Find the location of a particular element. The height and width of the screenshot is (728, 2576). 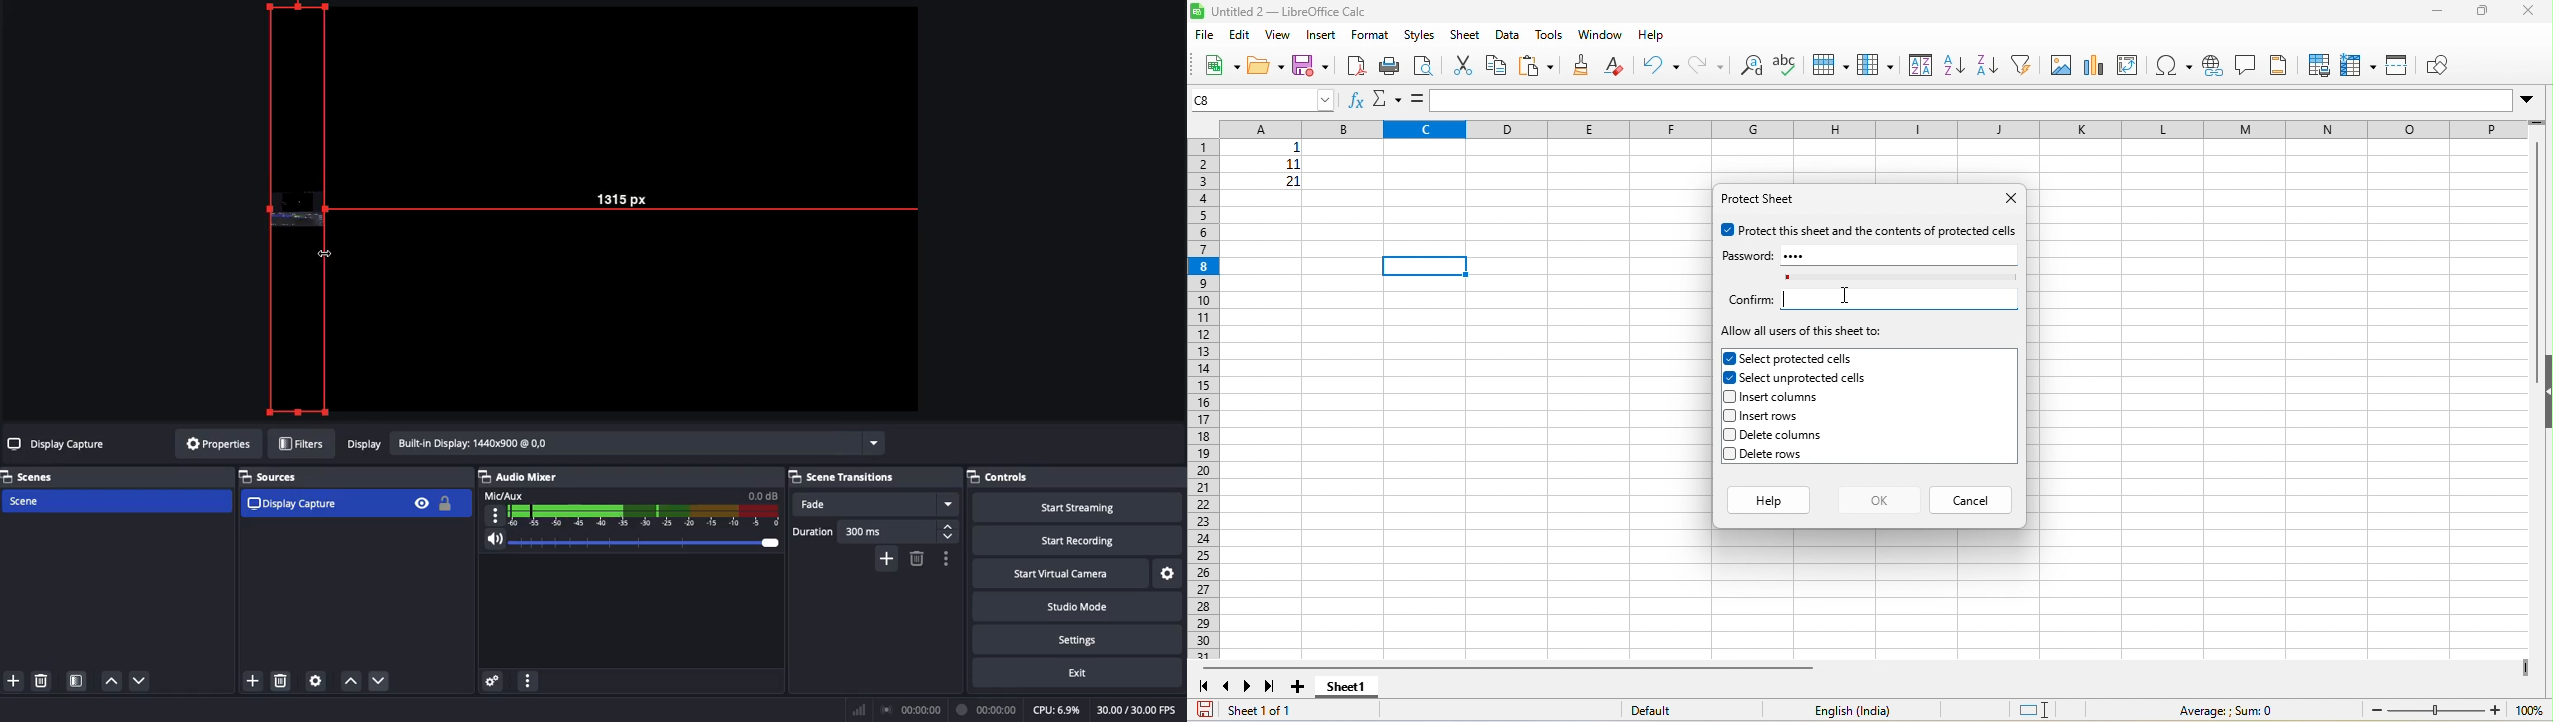

freeze rows and columns is located at coordinates (2357, 65).